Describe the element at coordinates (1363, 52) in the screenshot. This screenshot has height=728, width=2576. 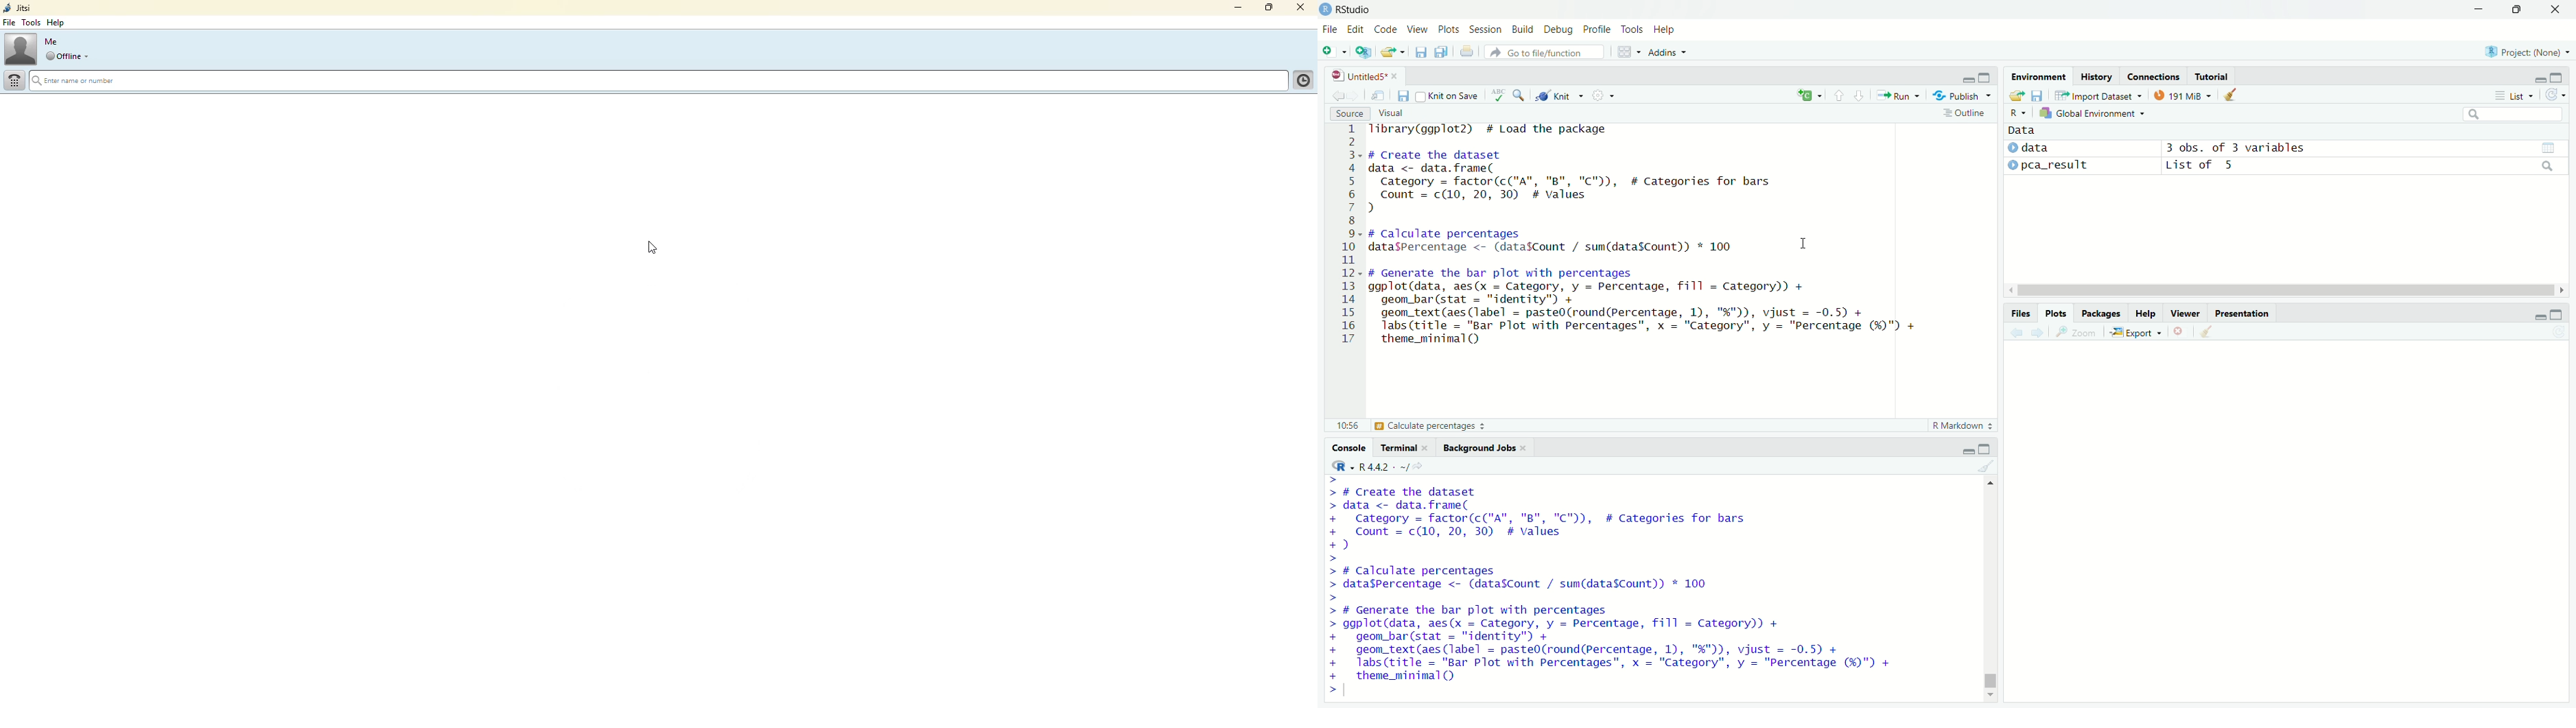
I see `new project` at that location.